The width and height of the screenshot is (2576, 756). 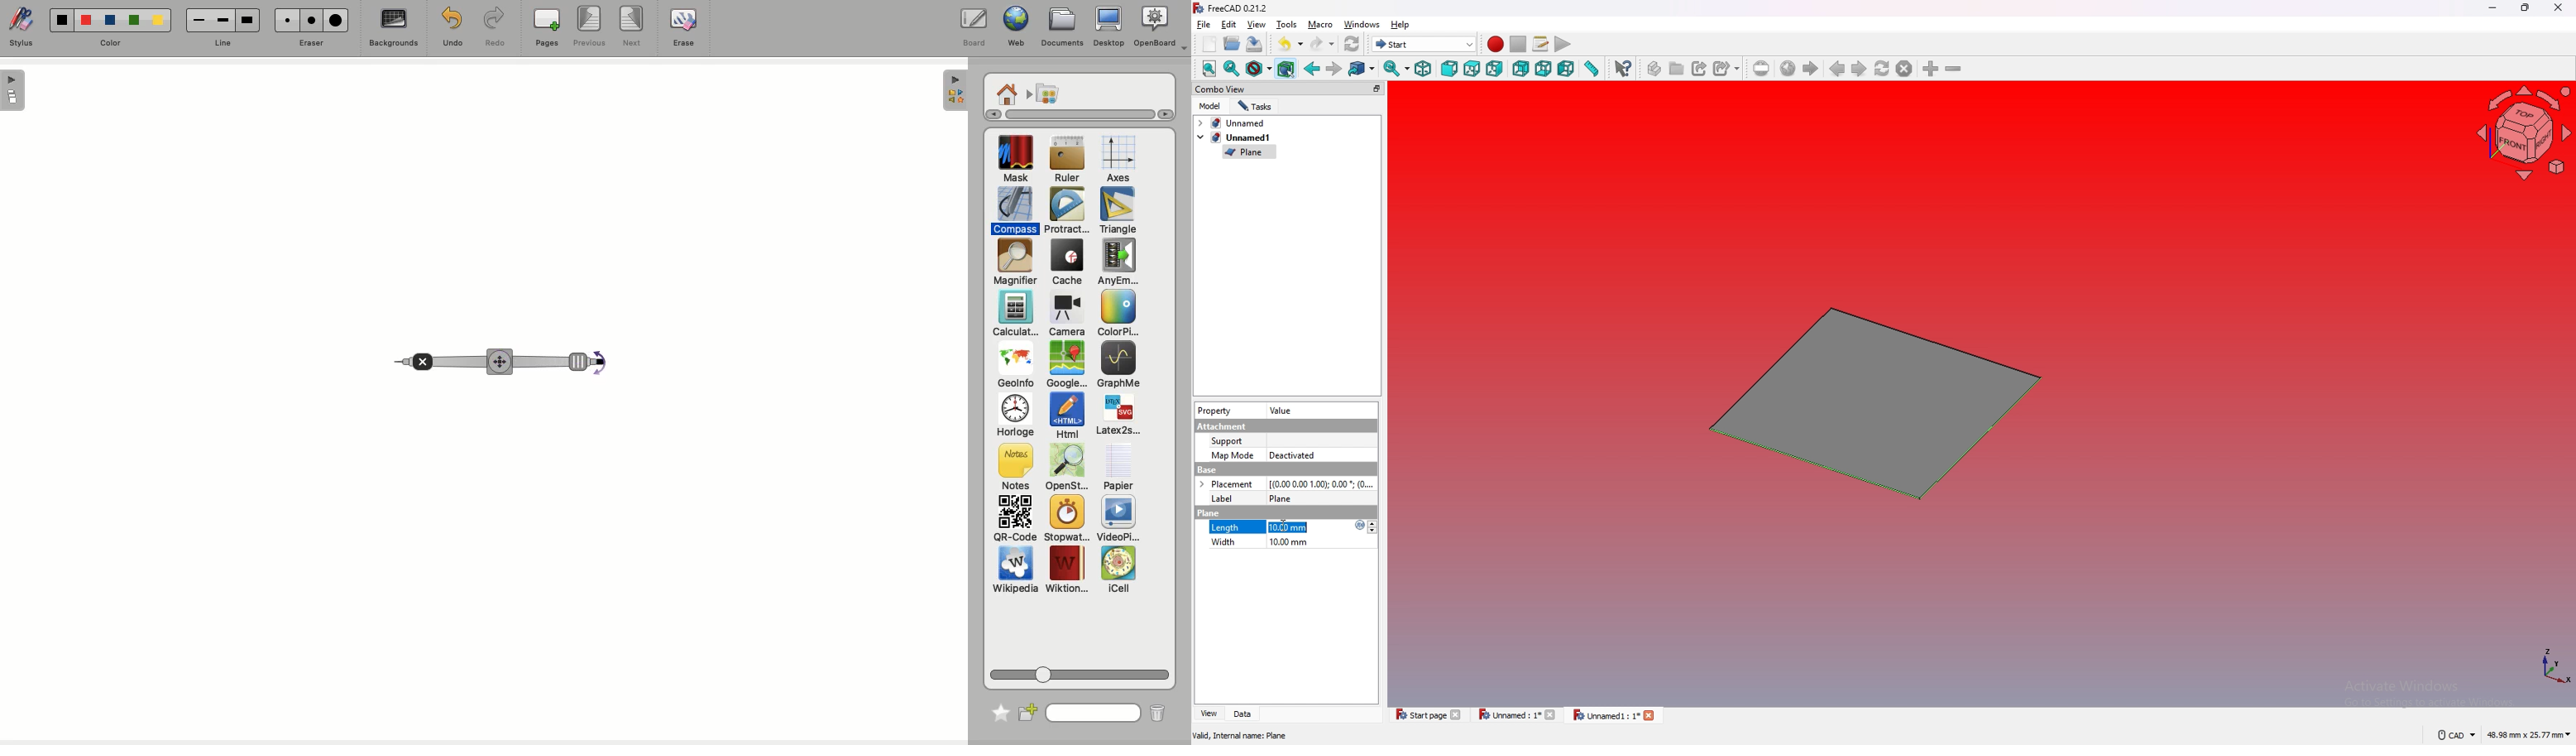 I want to click on redo, so click(x=1323, y=44).